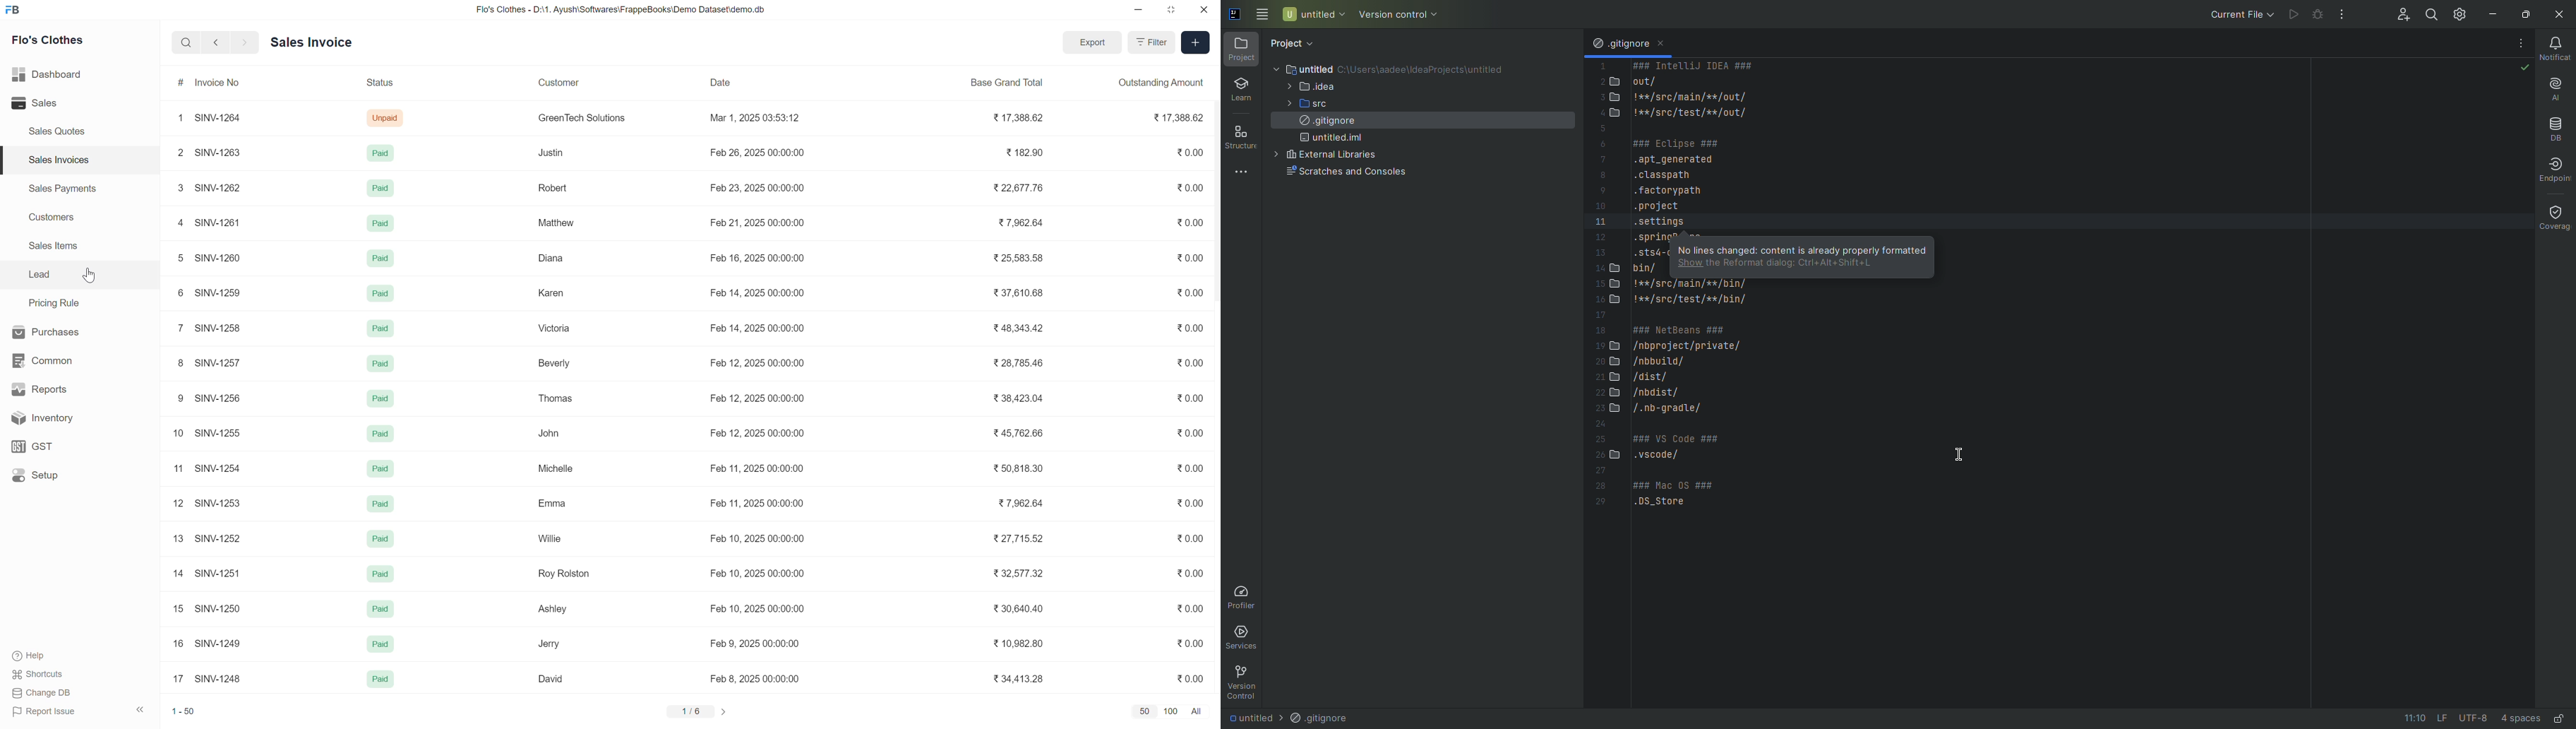 This screenshot has height=756, width=2576. What do you see at coordinates (1157, 82) in the screenshot?
I see `Outstanding Amount` at bounding box center [1157, 82].